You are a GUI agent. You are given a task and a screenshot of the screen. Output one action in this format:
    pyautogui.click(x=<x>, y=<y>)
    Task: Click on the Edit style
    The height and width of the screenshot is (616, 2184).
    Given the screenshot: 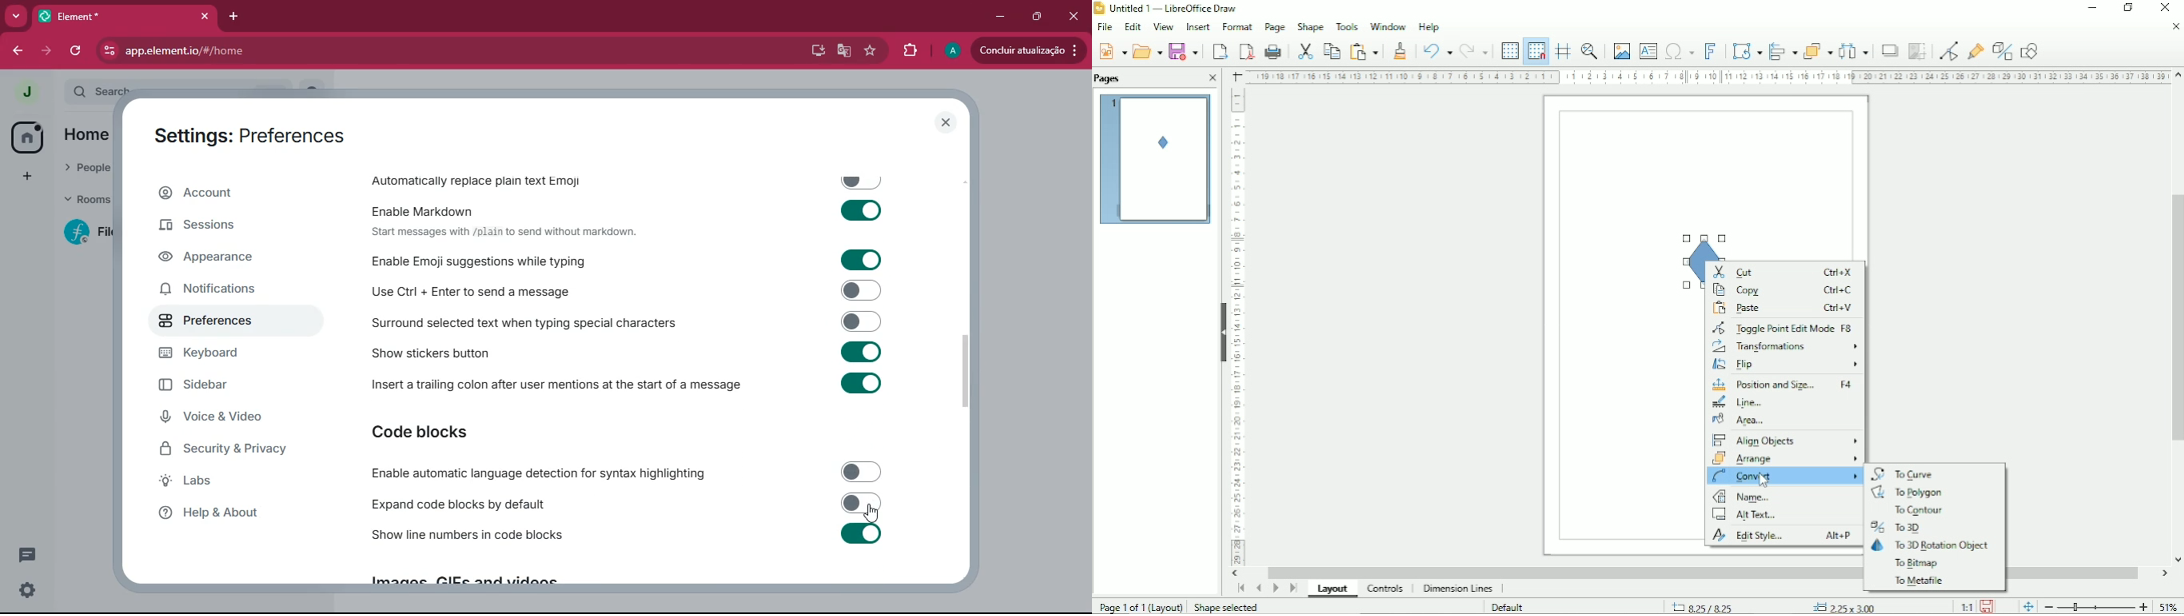 What is the action you would take?
    pyautogui.click(x=1781, y=537)
    